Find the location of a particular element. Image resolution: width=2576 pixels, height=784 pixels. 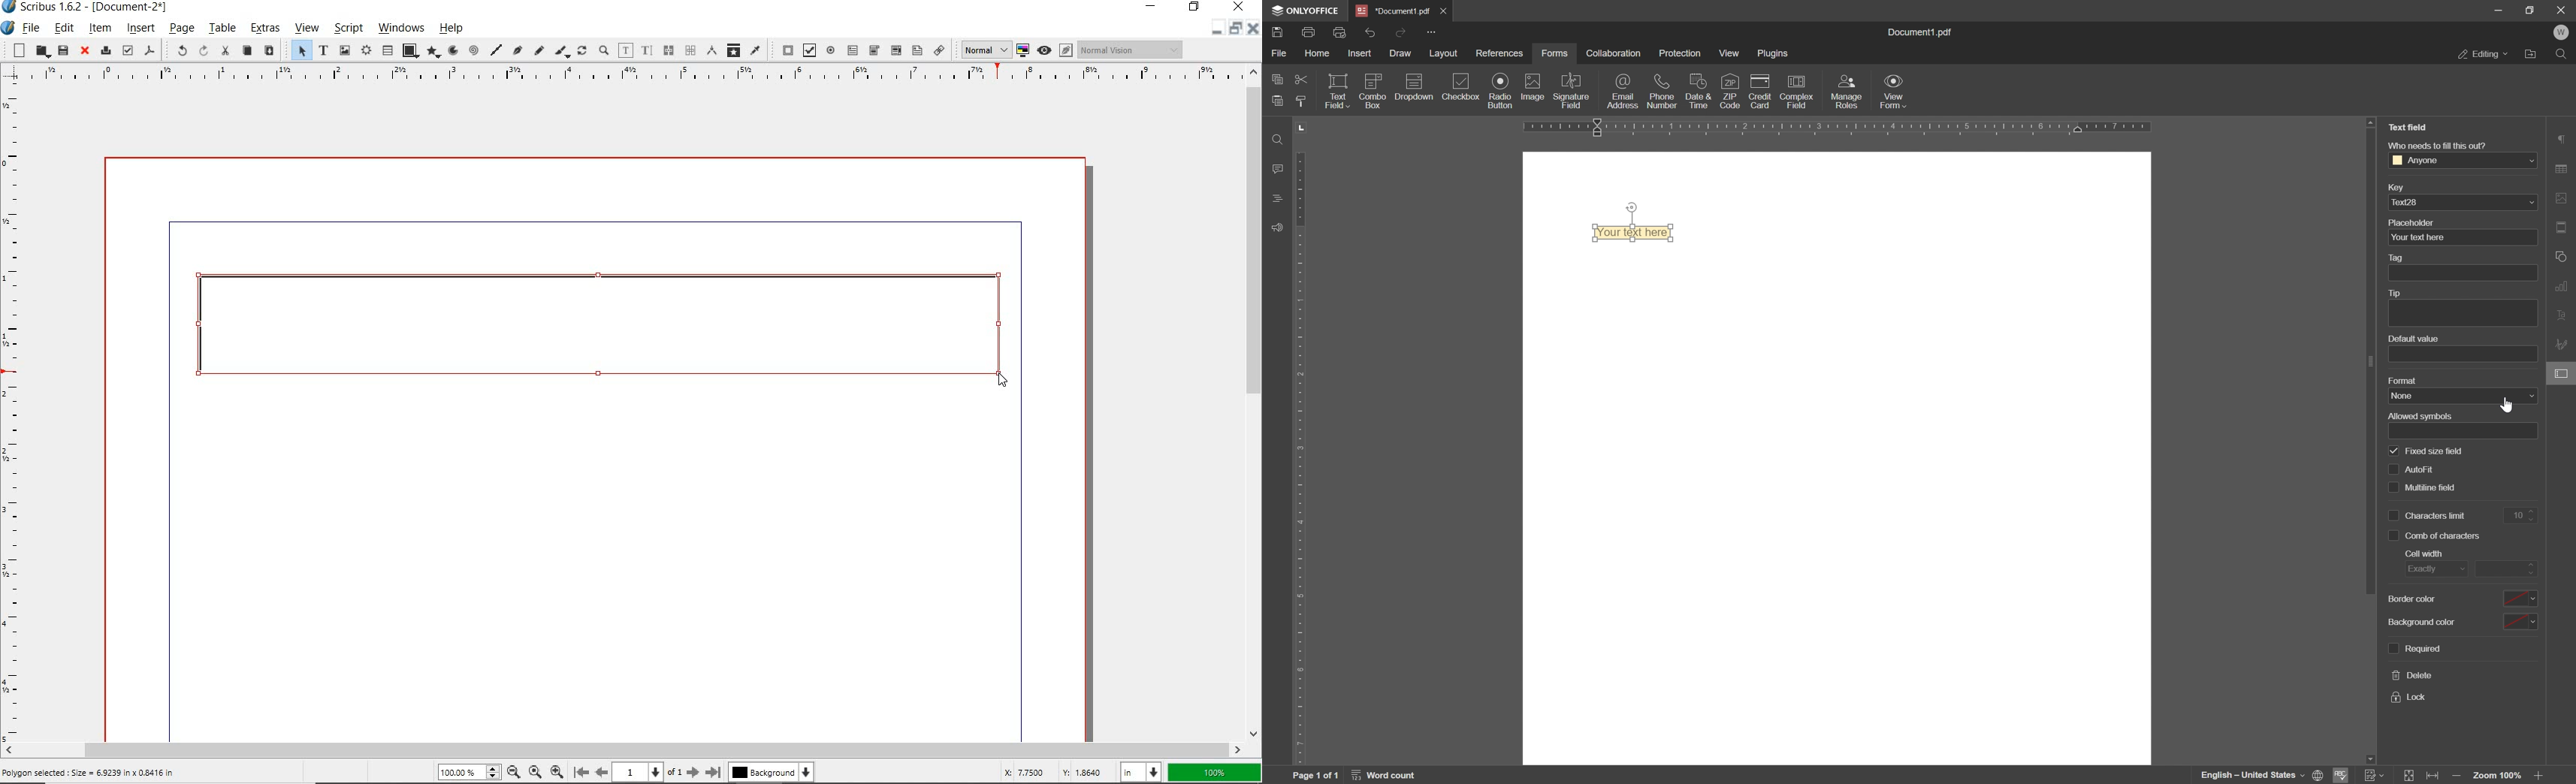

scrollbar is located at coordinates (633, 748).